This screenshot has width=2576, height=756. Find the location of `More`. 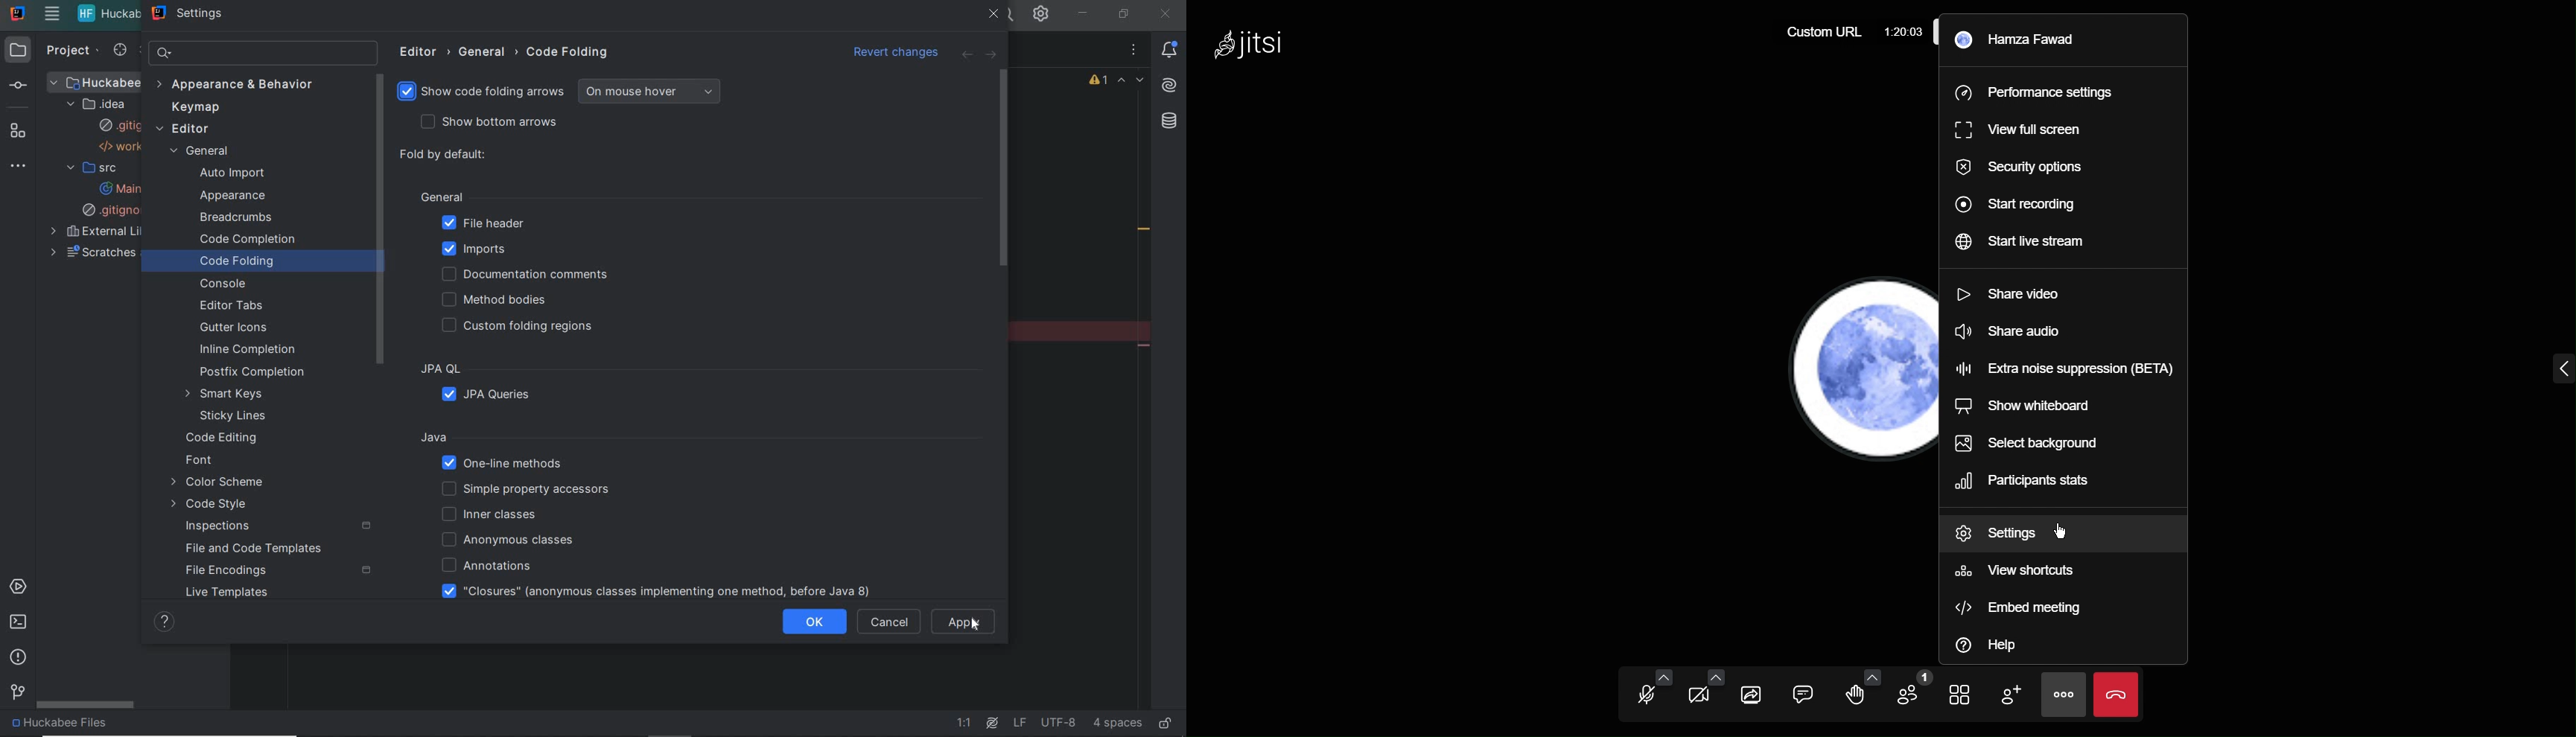

More is located at coordinates (2067, 692).